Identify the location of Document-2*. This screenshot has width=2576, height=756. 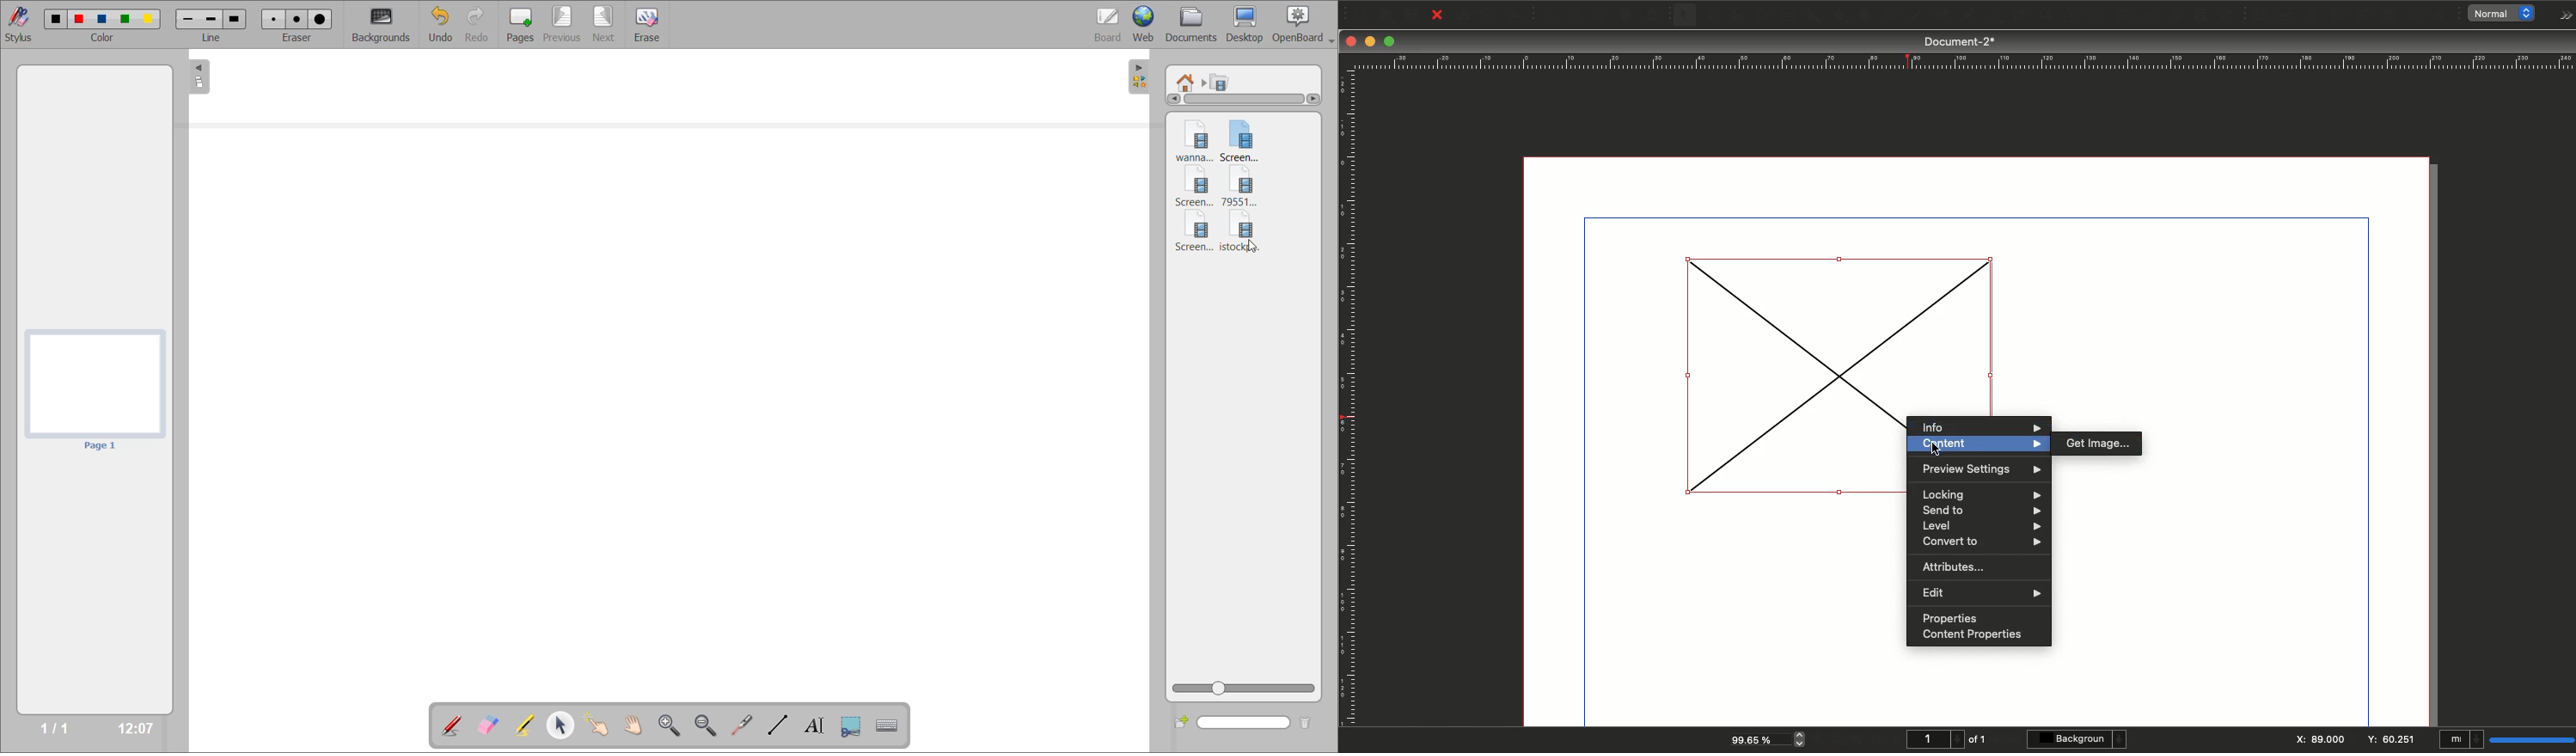
(1961, 41).